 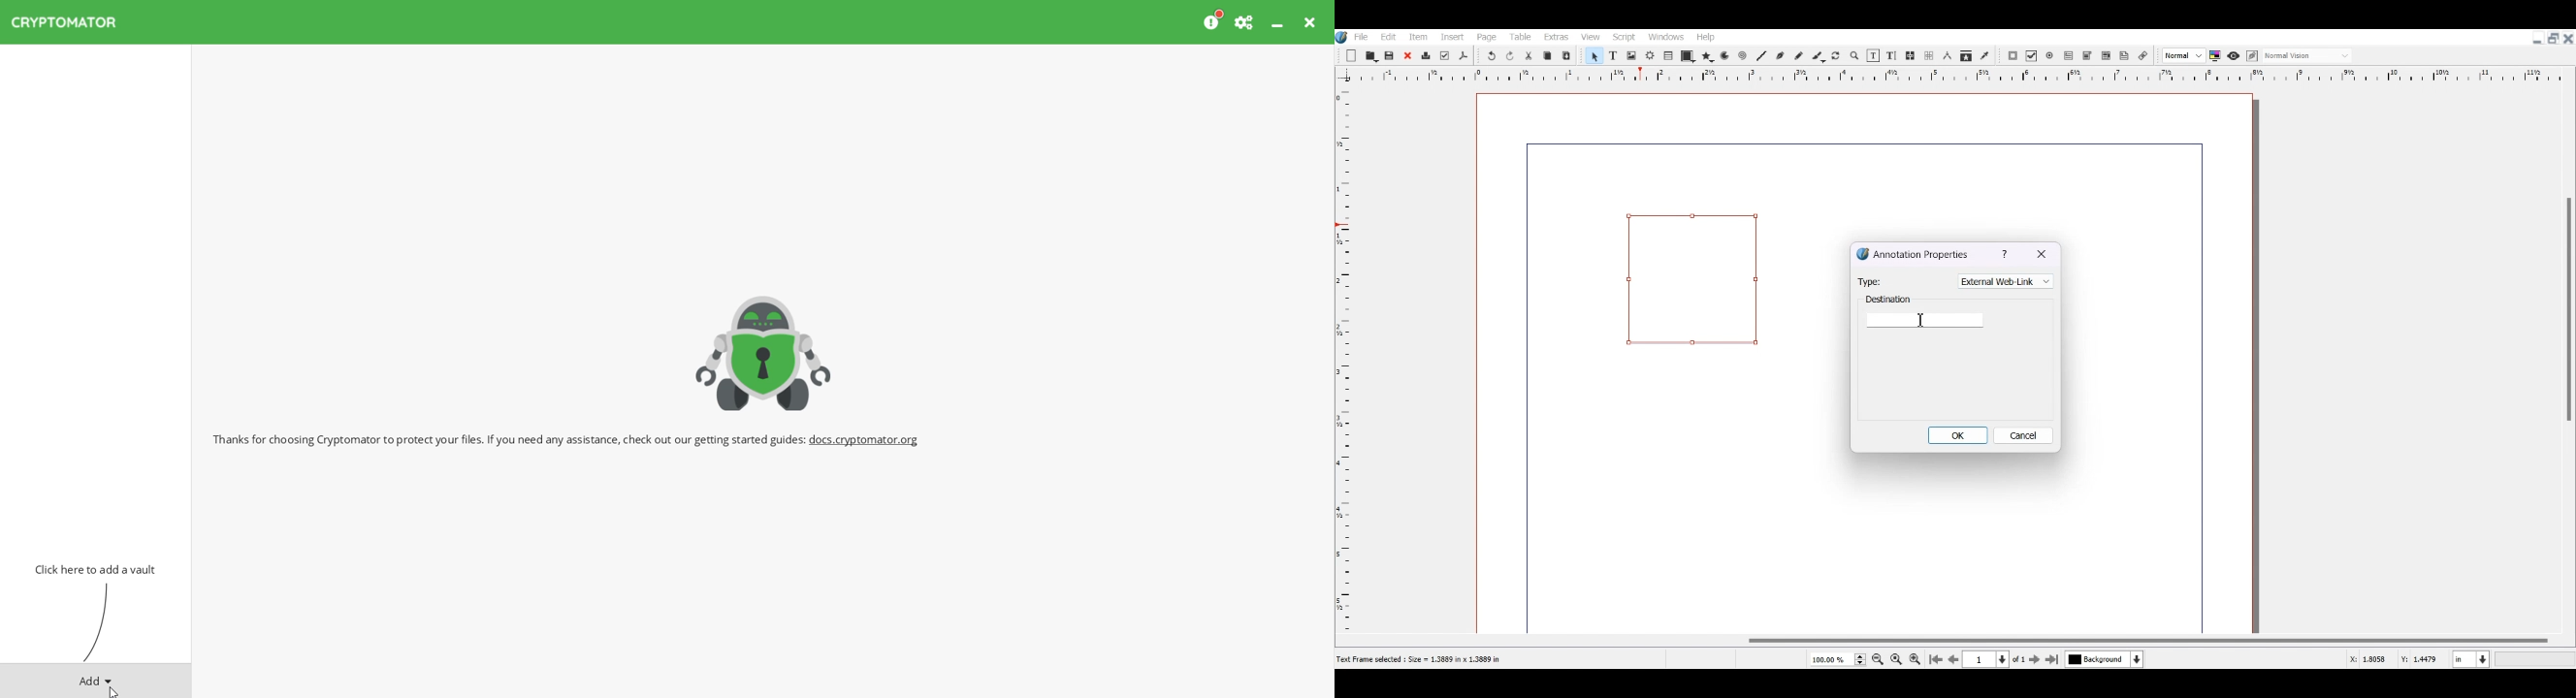 I want to click on Page, so click(x=1487, y=37).